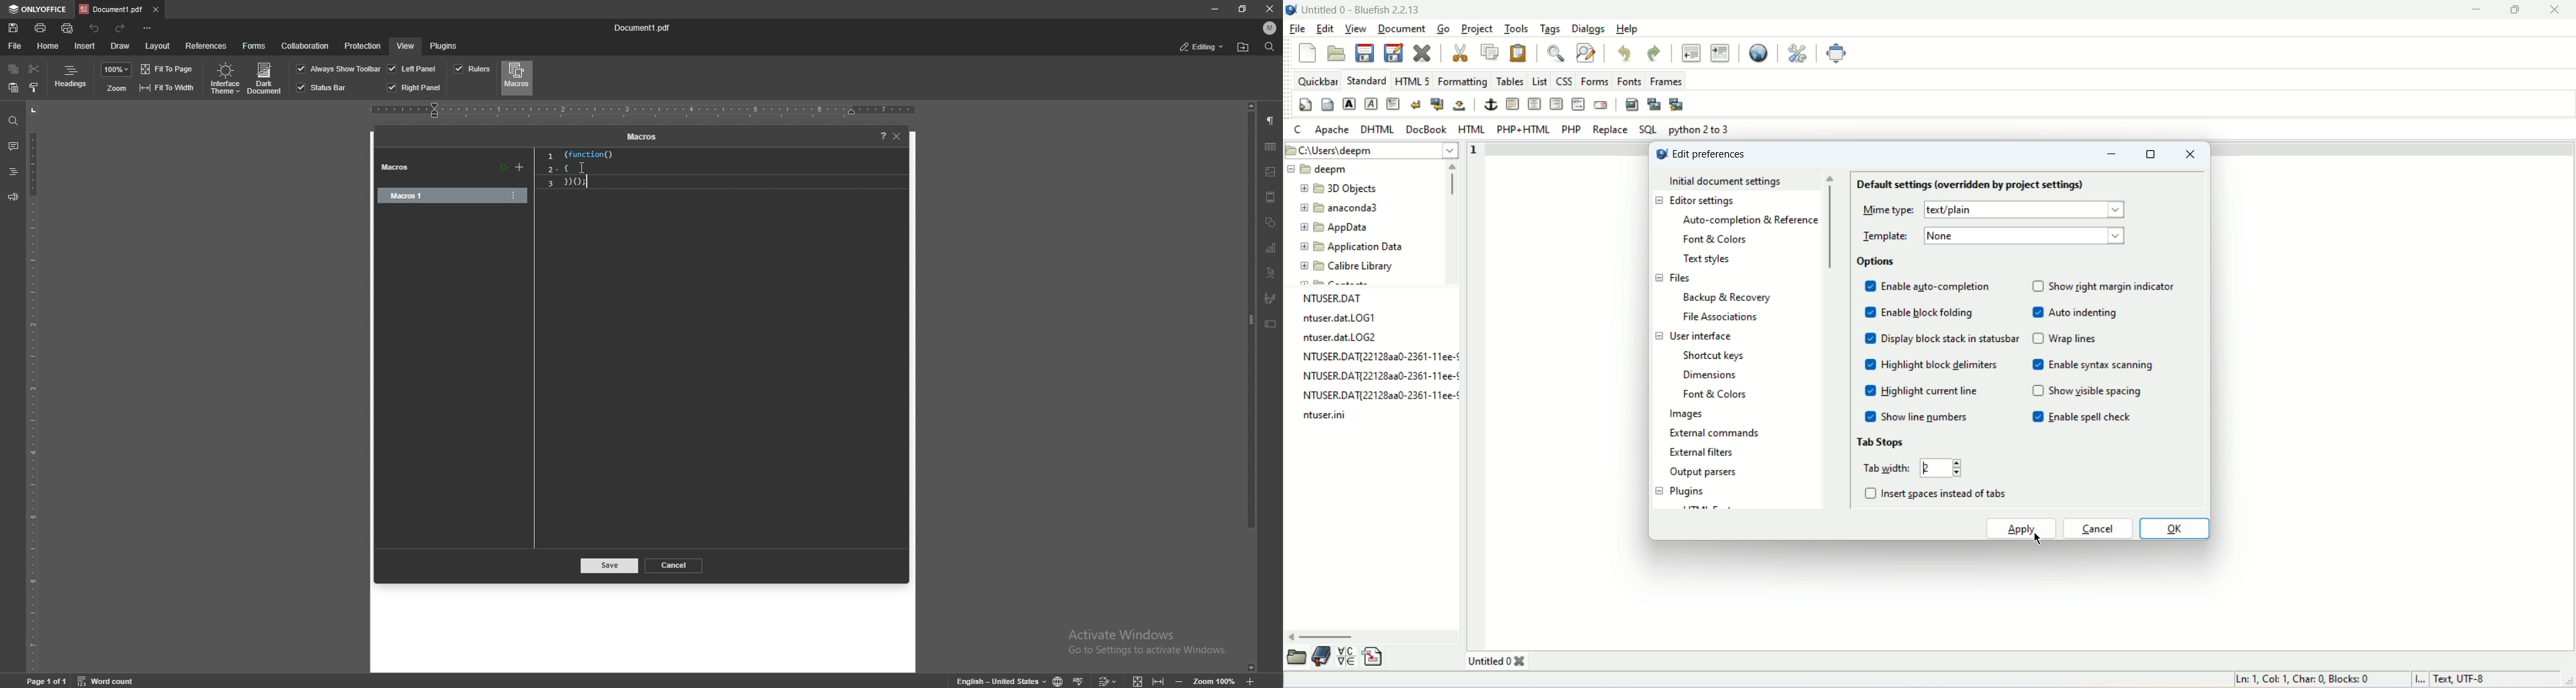 This screenshot has width=2576, height=700. I want to click on rulers, so click(472, 69).